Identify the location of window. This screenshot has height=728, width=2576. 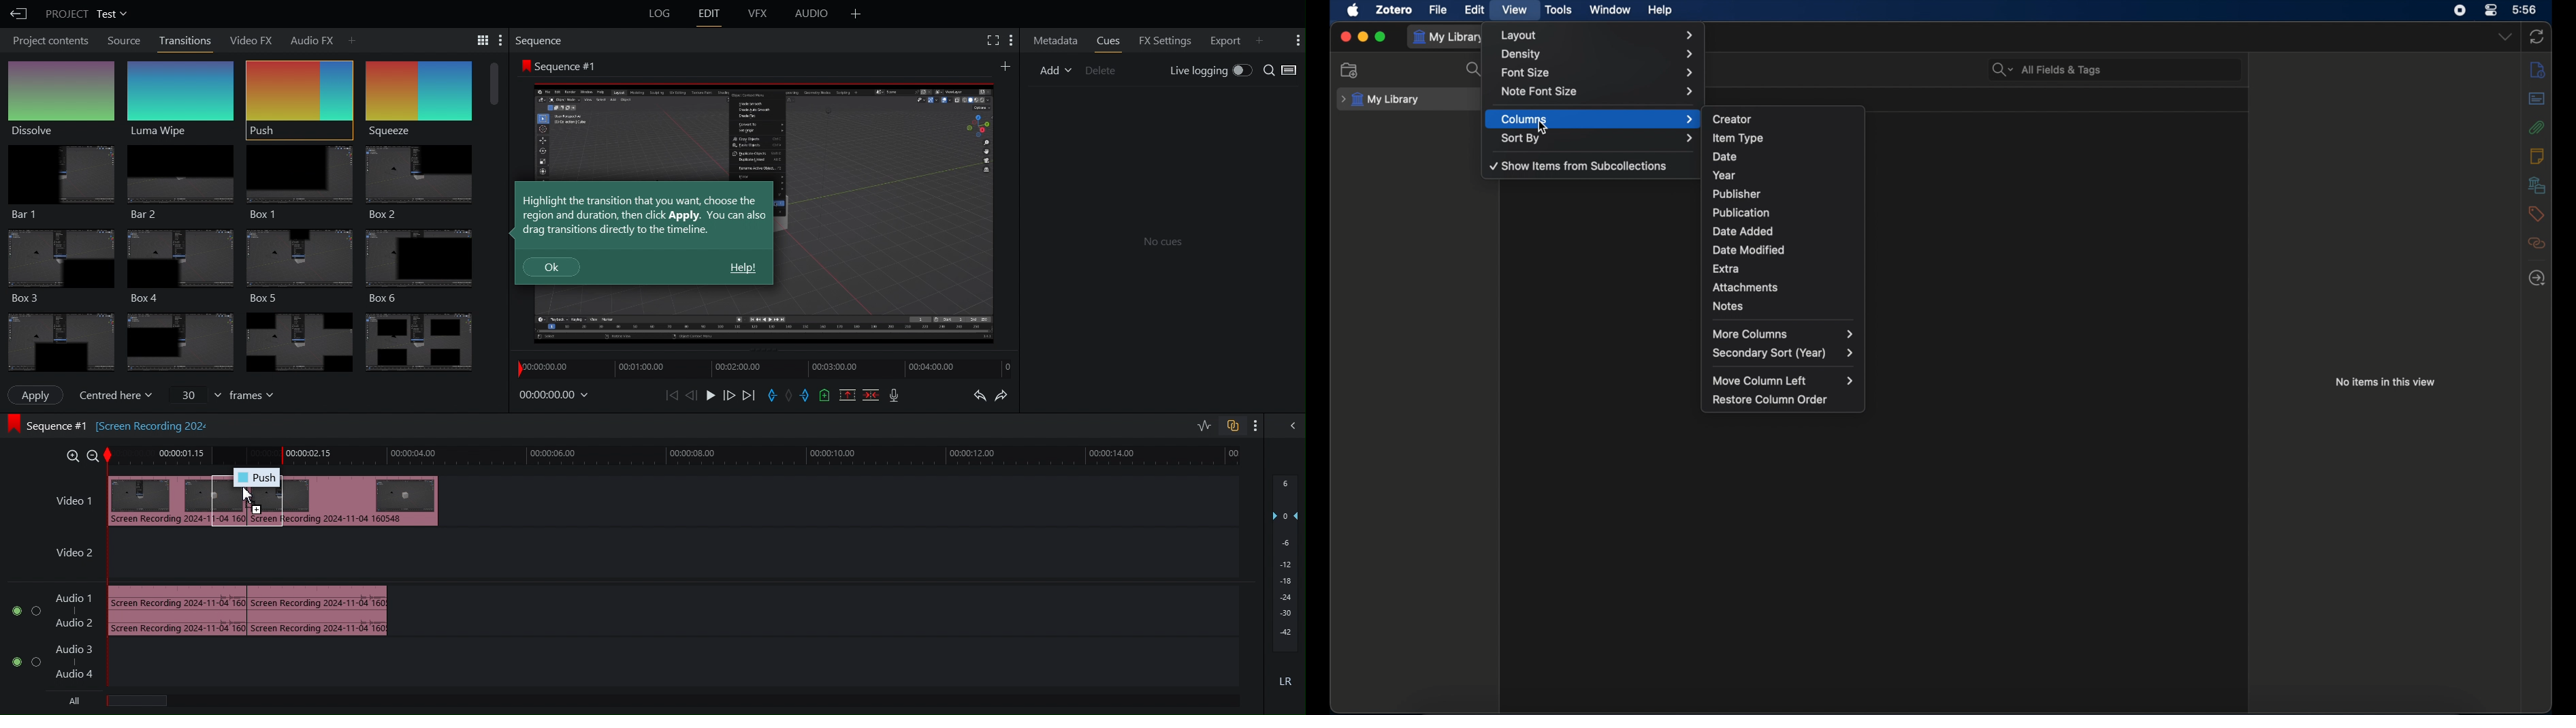
(1609, 9).